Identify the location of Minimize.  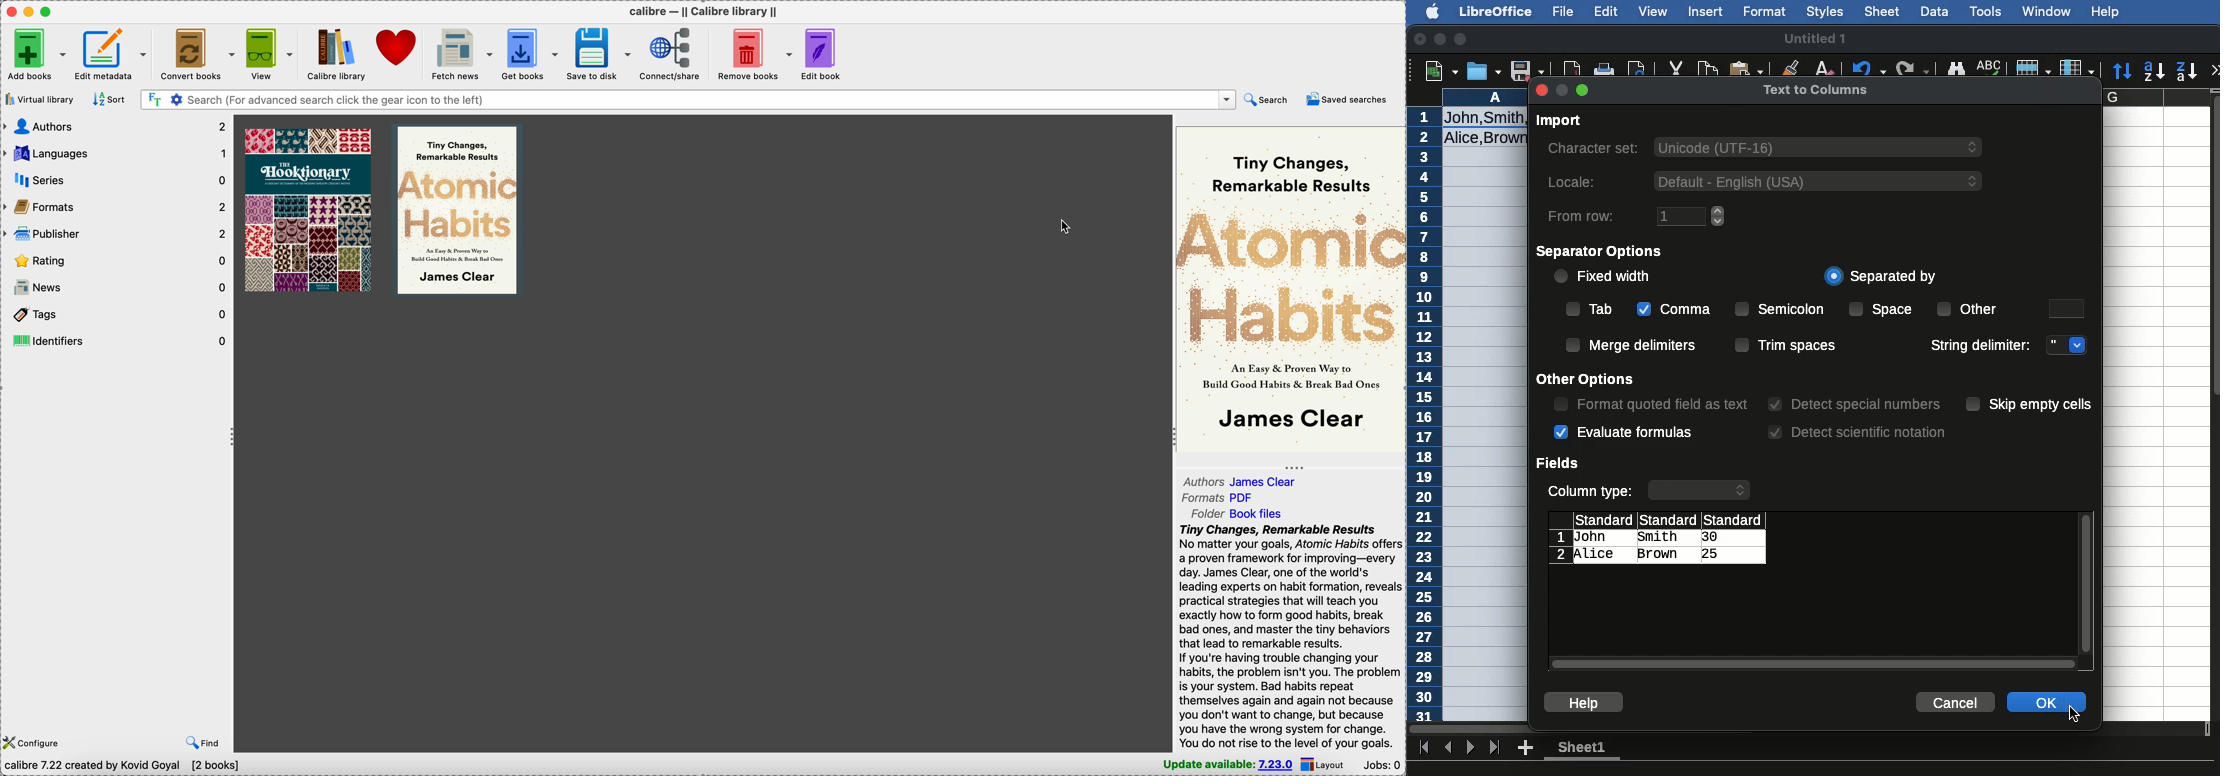
(1440, 38).